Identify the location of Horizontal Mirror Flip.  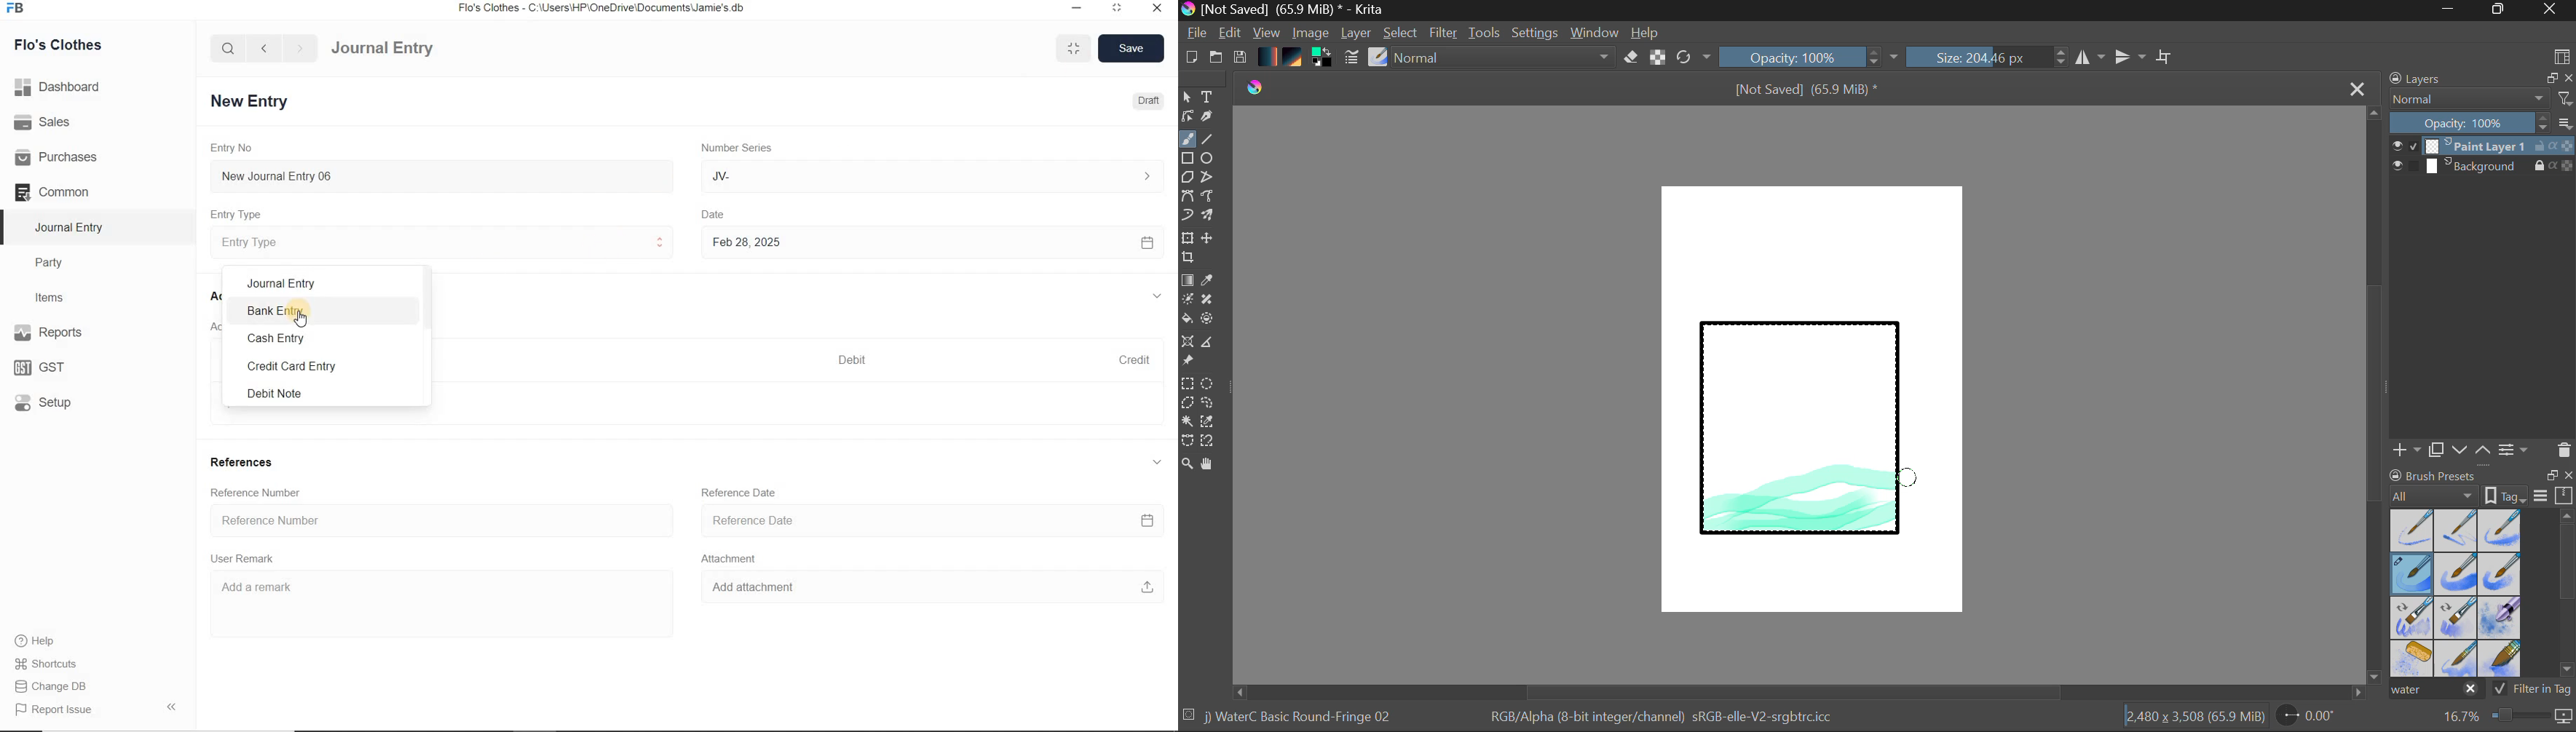
(2133, 58).